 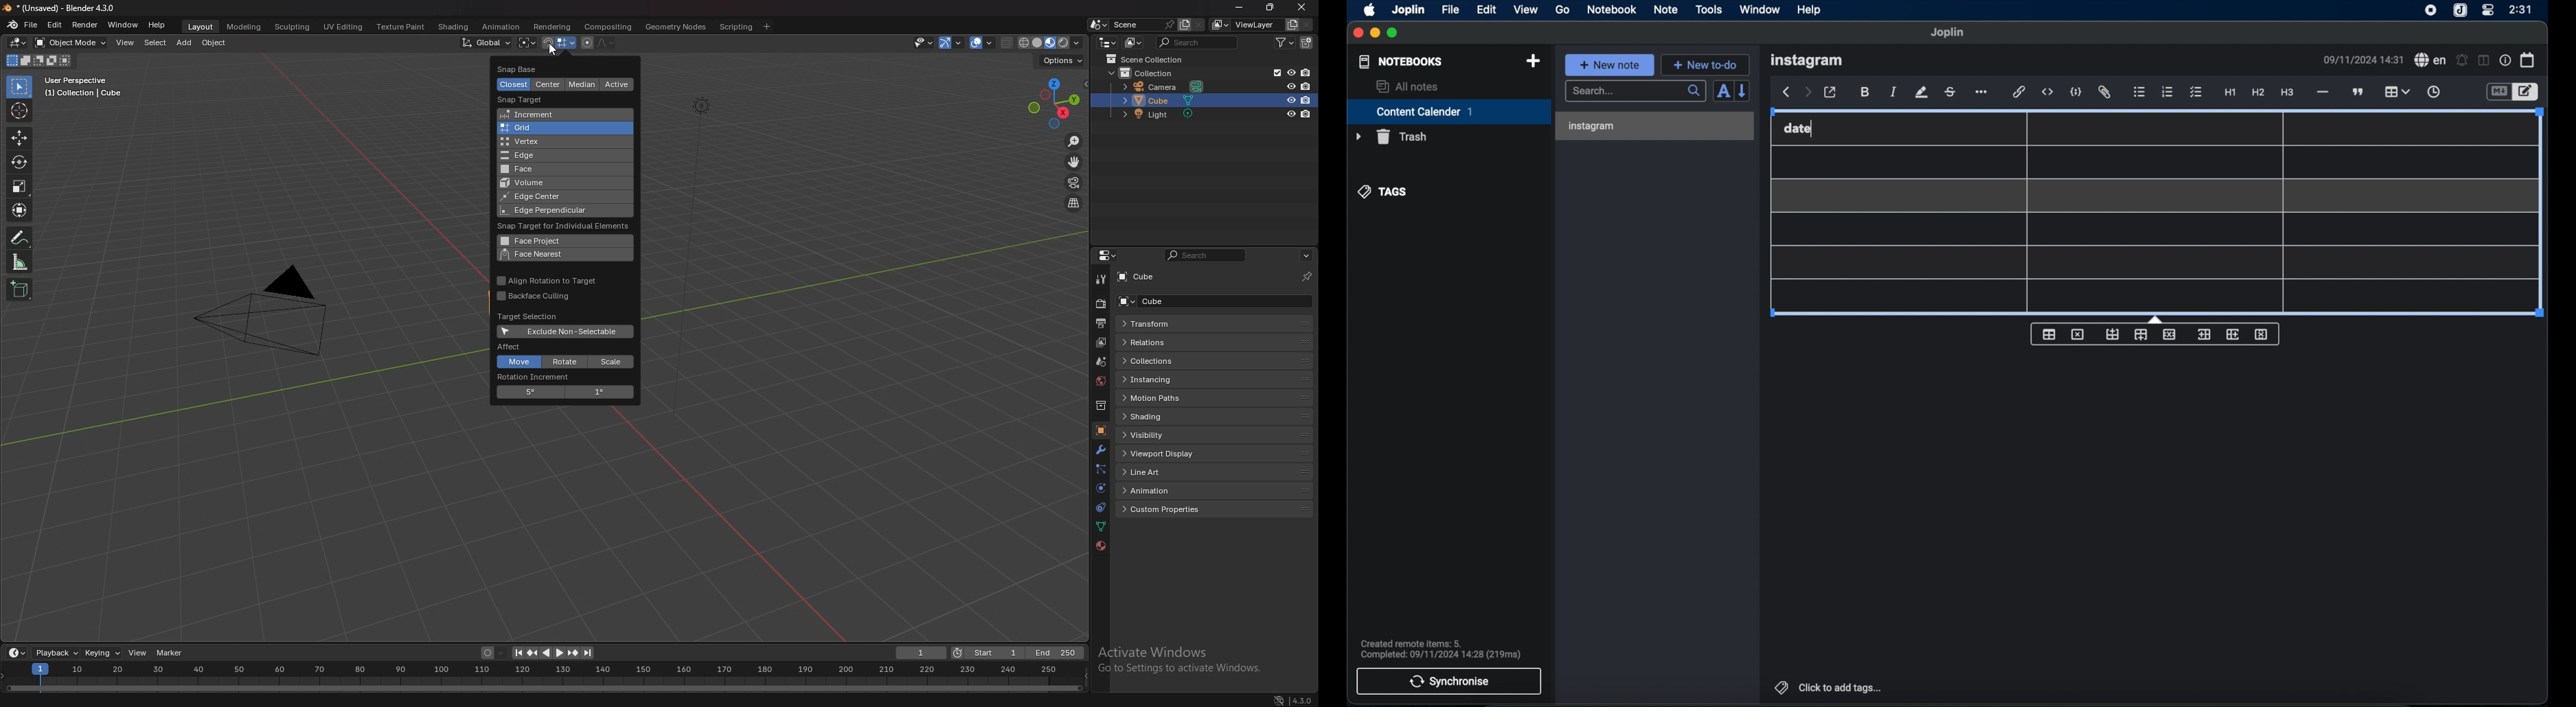 What do you see at coordinates (558, 255) in the screenshot?
I see `face nearest` at bounding box center [558, 255].